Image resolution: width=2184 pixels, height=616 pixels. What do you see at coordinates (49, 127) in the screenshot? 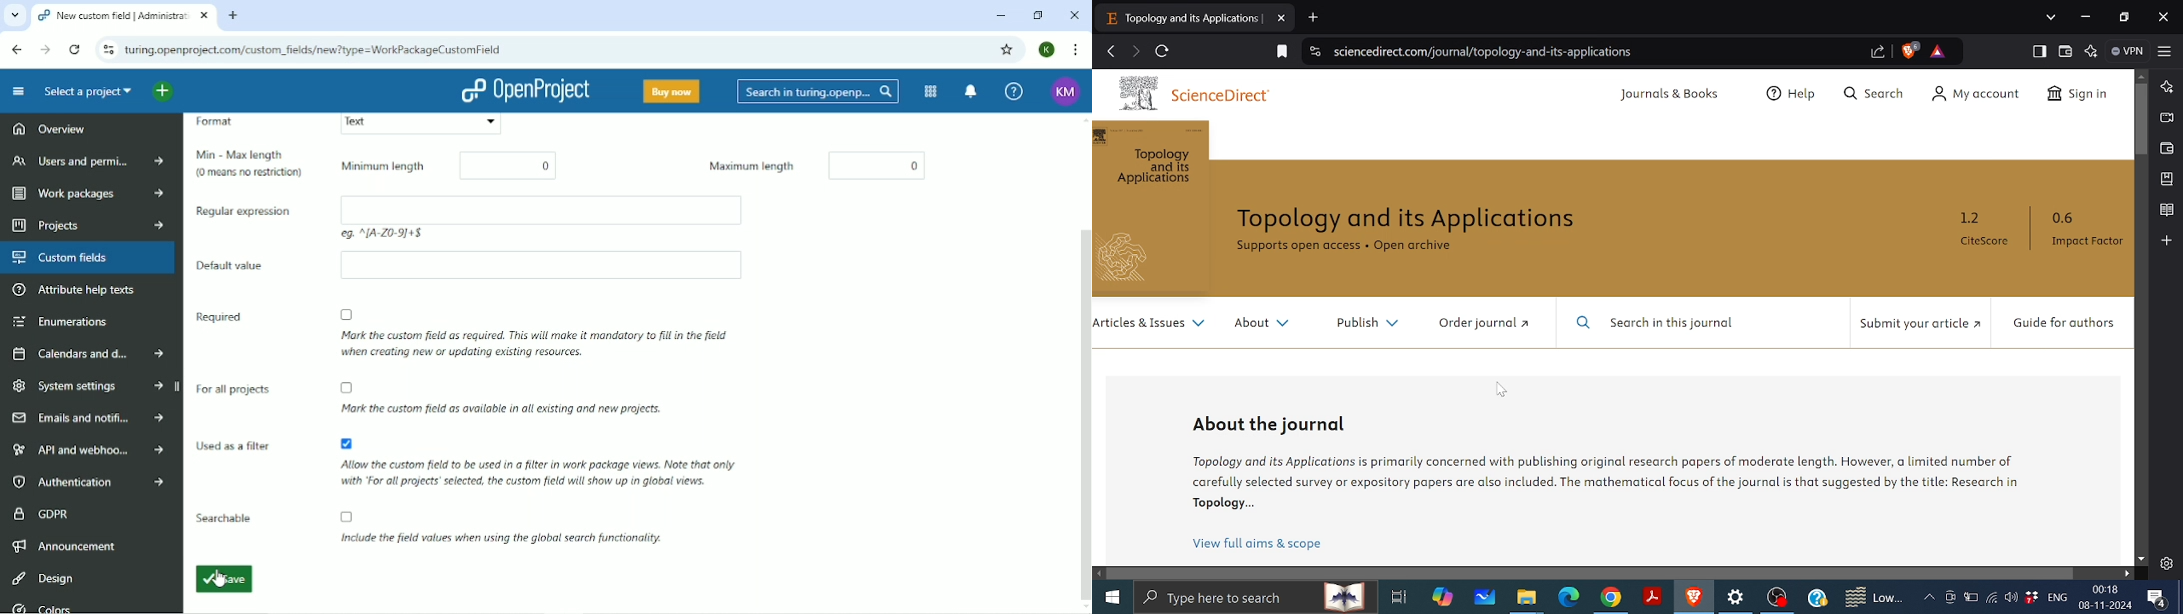
I see `Overview` at bounding box center [49, 127].